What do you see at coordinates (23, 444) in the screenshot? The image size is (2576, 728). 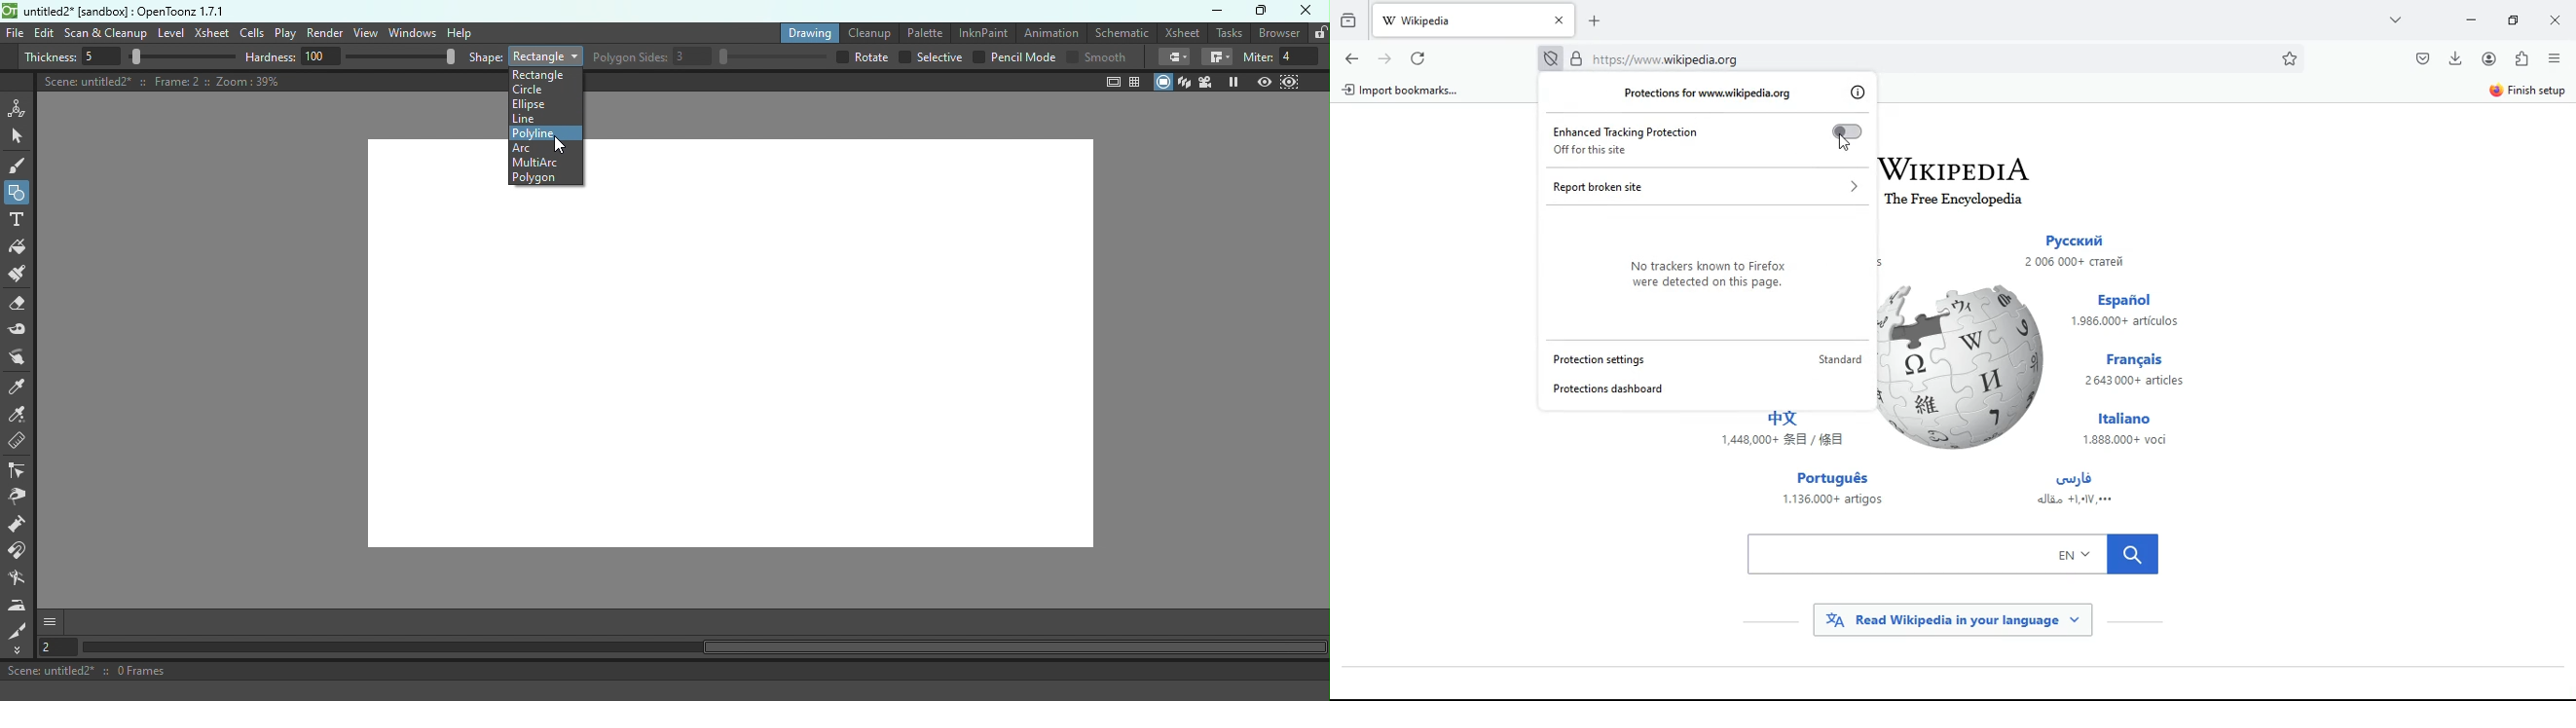 I see `Ruler` at bounding box center [23, 444].